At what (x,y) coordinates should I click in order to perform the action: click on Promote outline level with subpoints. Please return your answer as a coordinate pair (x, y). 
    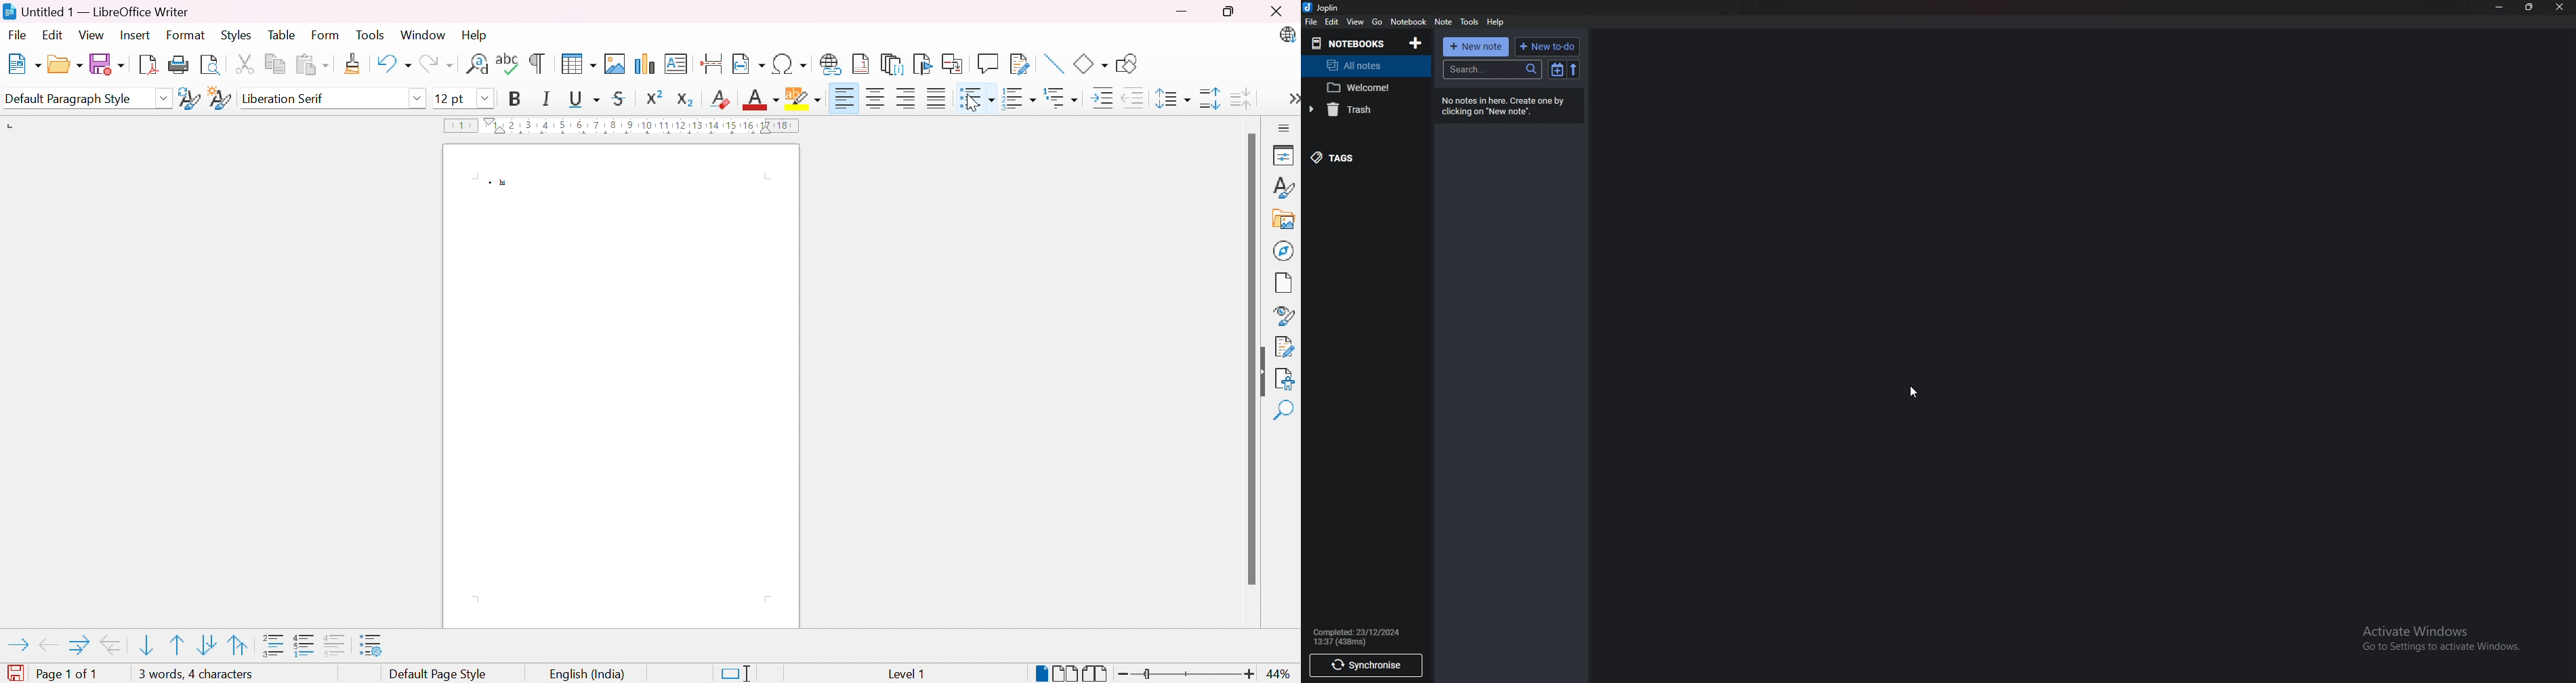
    Looking at the image, I should click on (110, 644).